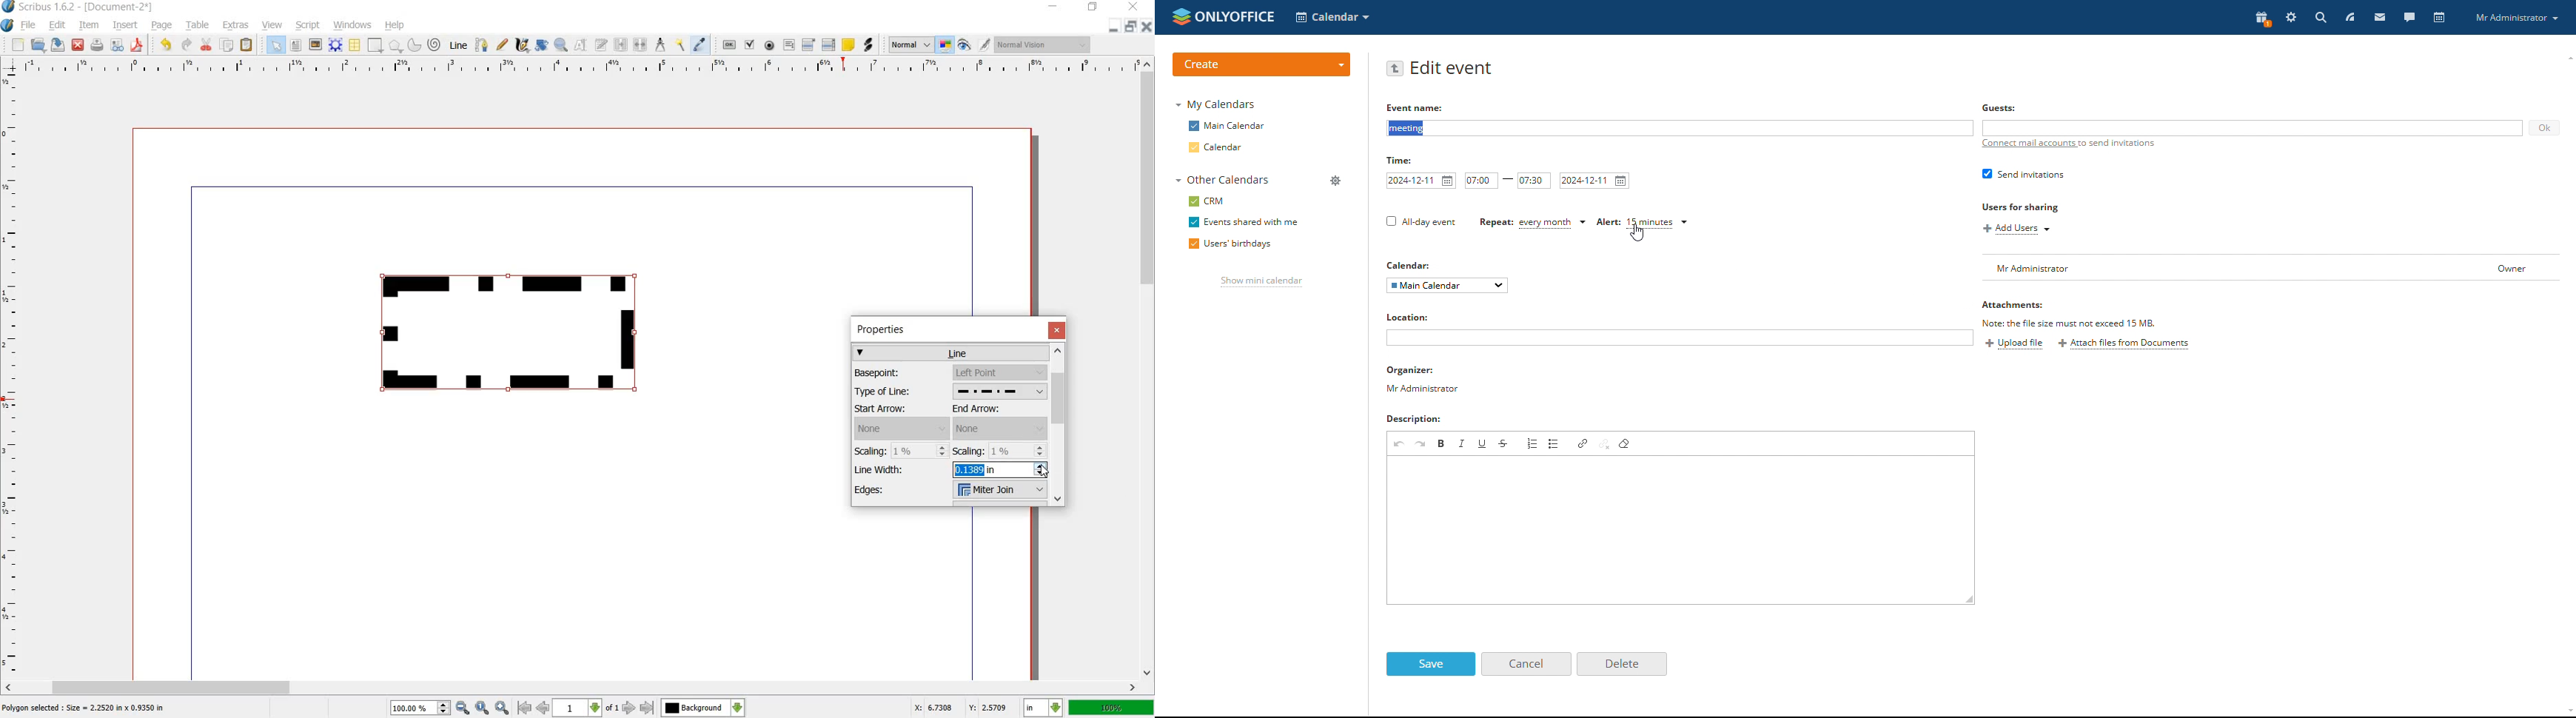 The image size is (2576, 728). I want to click on g, so click(1995, 108).